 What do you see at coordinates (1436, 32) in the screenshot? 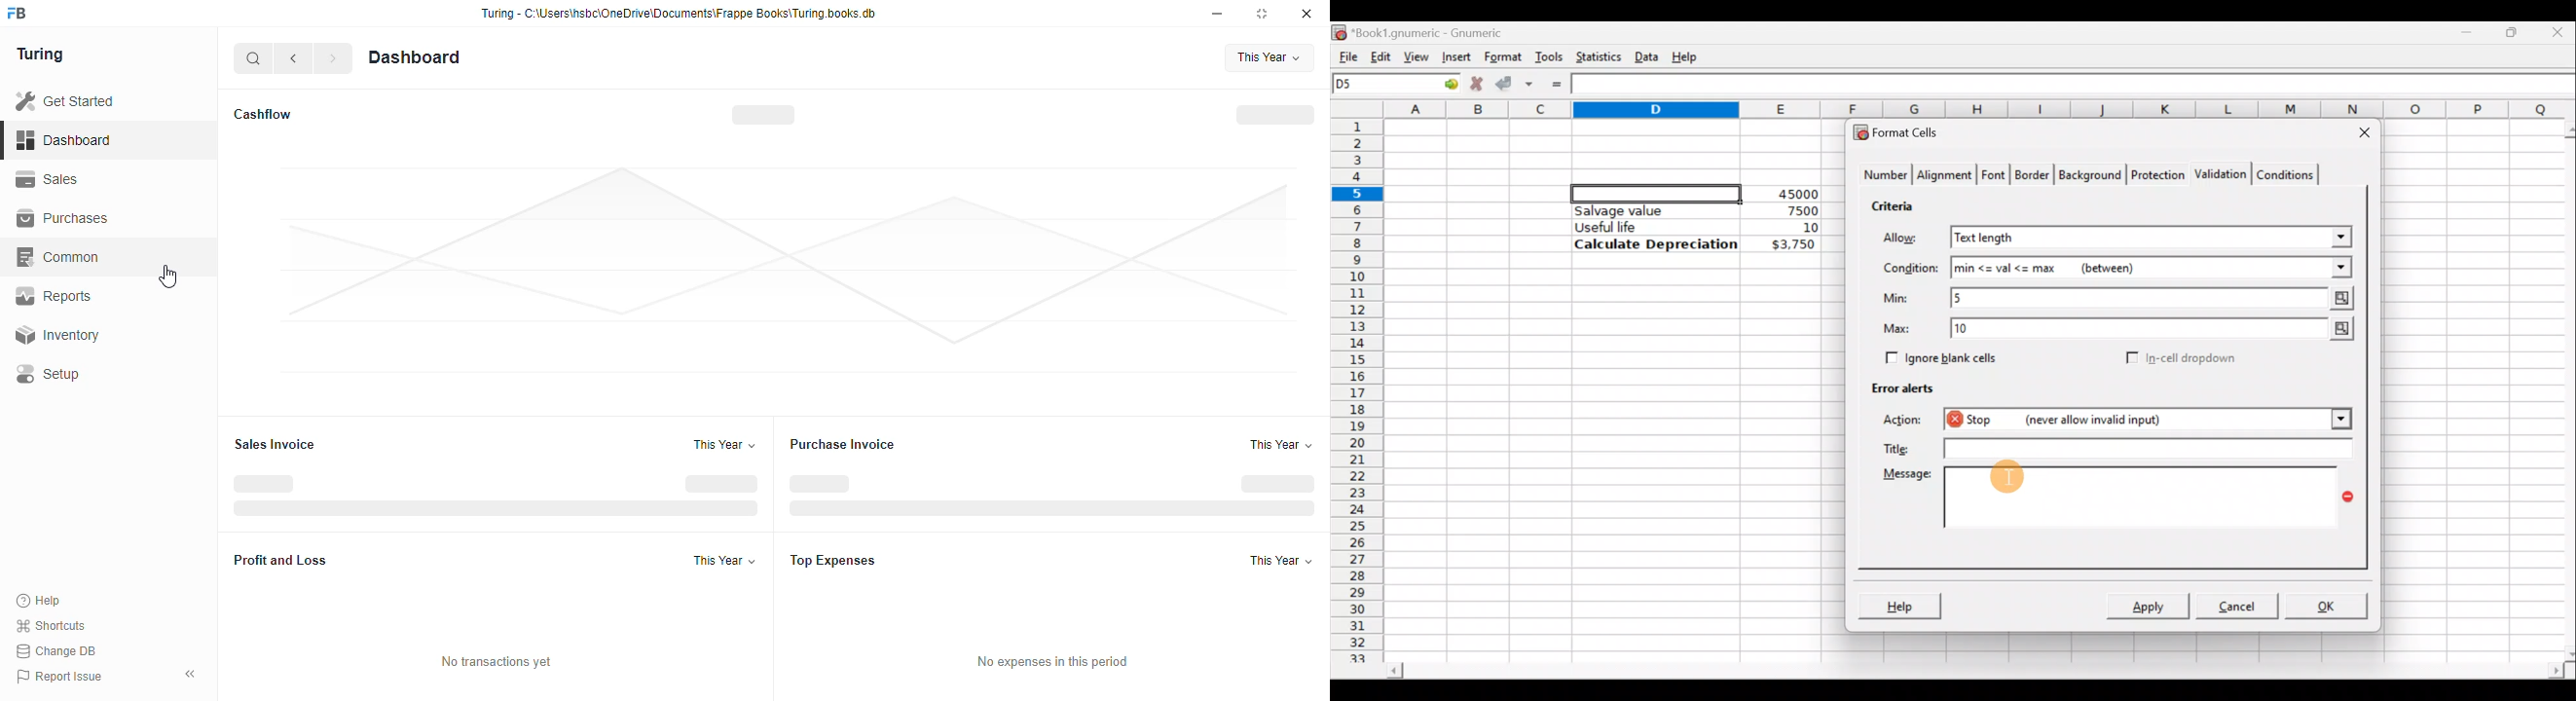
I see `Book1.gnumeric - Gnumeric` at bounding box center [1436, 32].